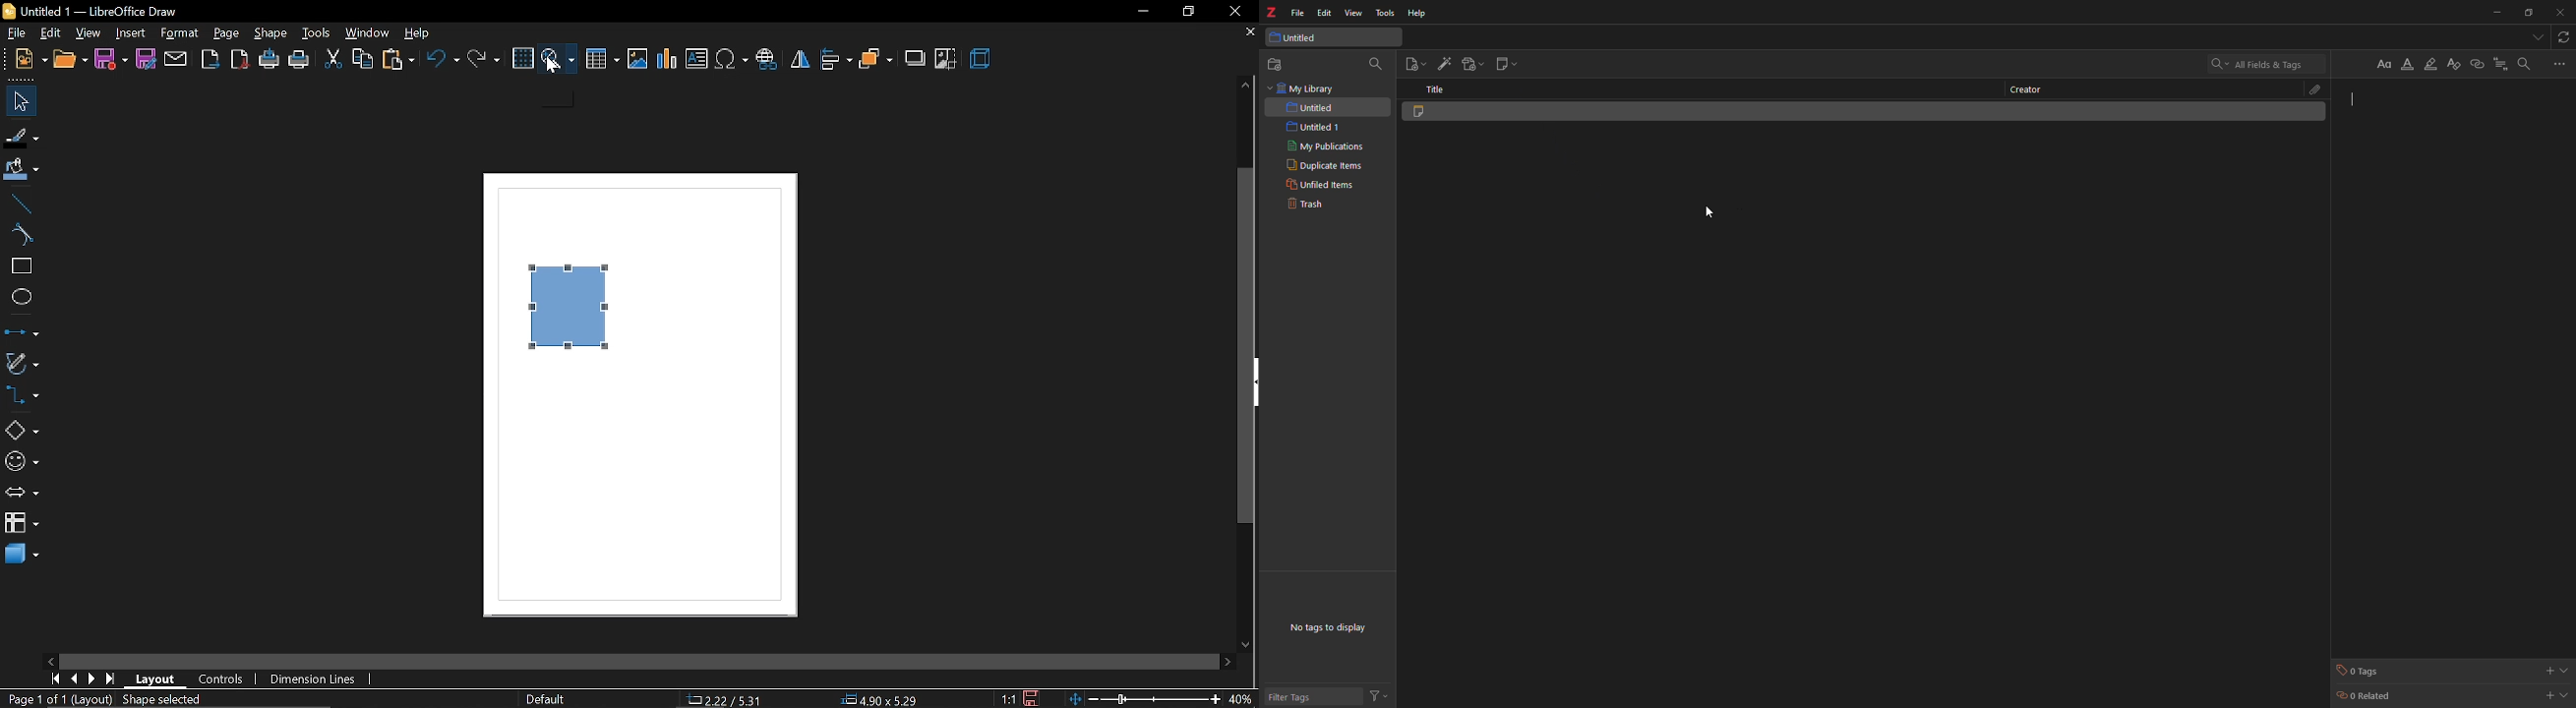  What do you see at coordinates (2528, 12) in the screenshot?
I see `maximize` at bounding box center [2528, 12].